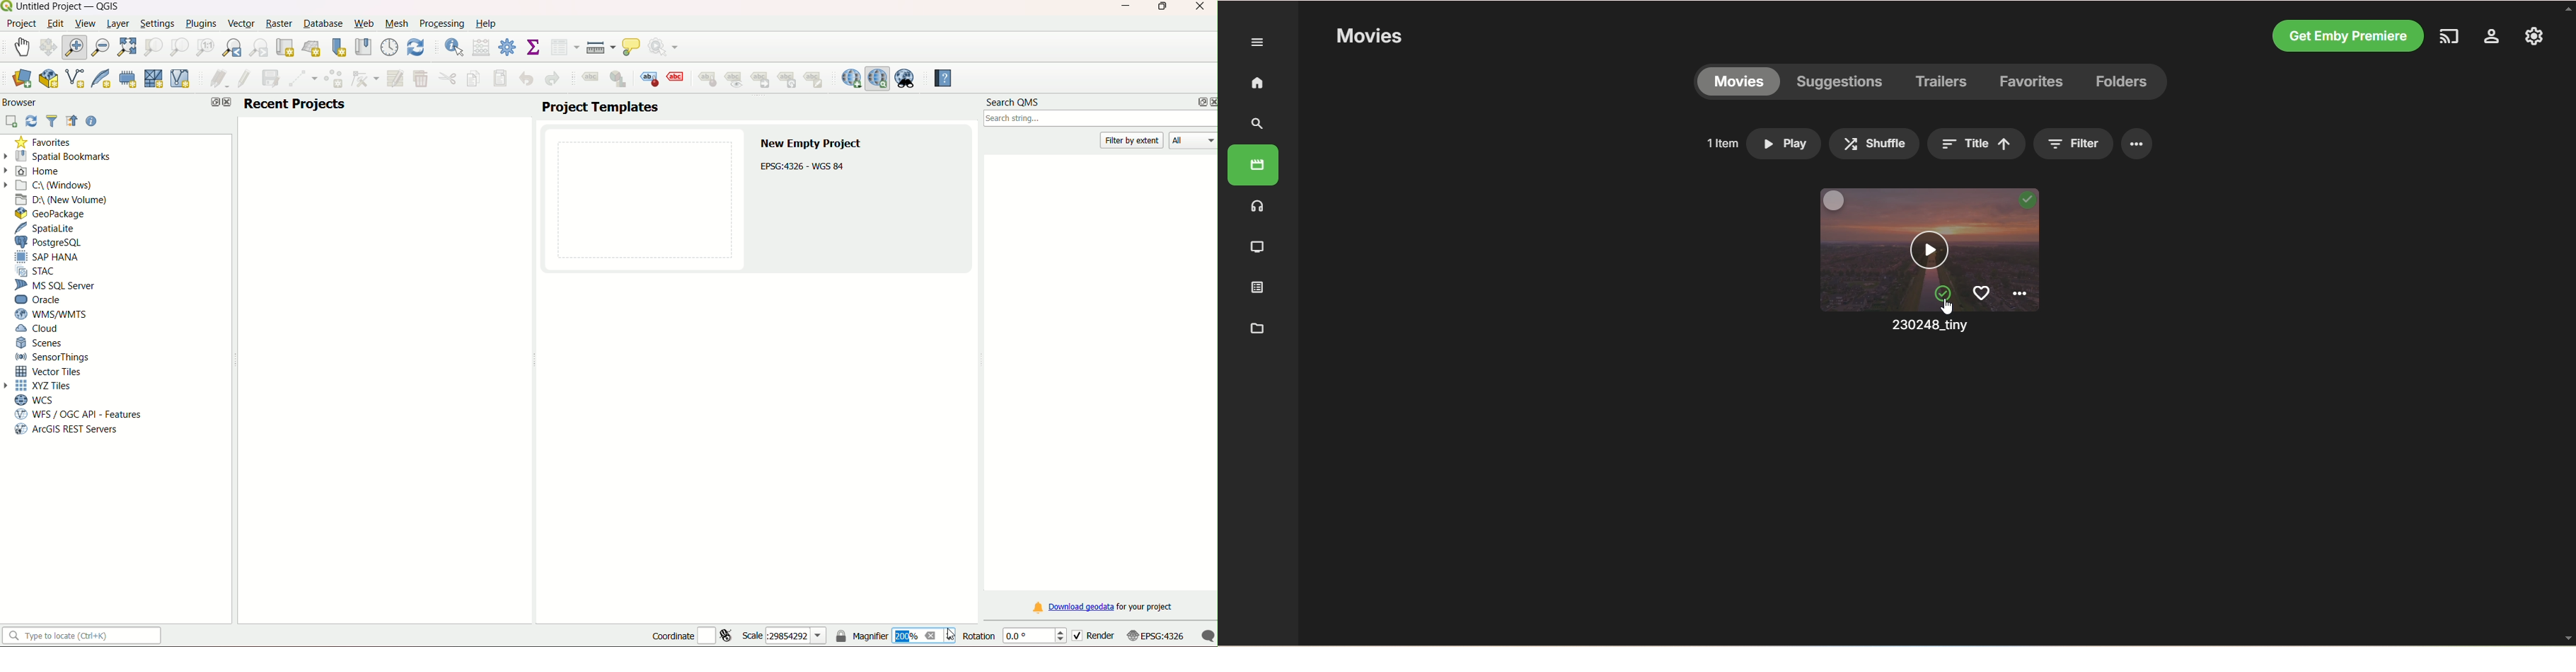 Image resolution: width=2576 pixels, height=672 pixels. Describe the element at coordinates (50, 47) in the screenshot. I see `pan the canvas` at that location.